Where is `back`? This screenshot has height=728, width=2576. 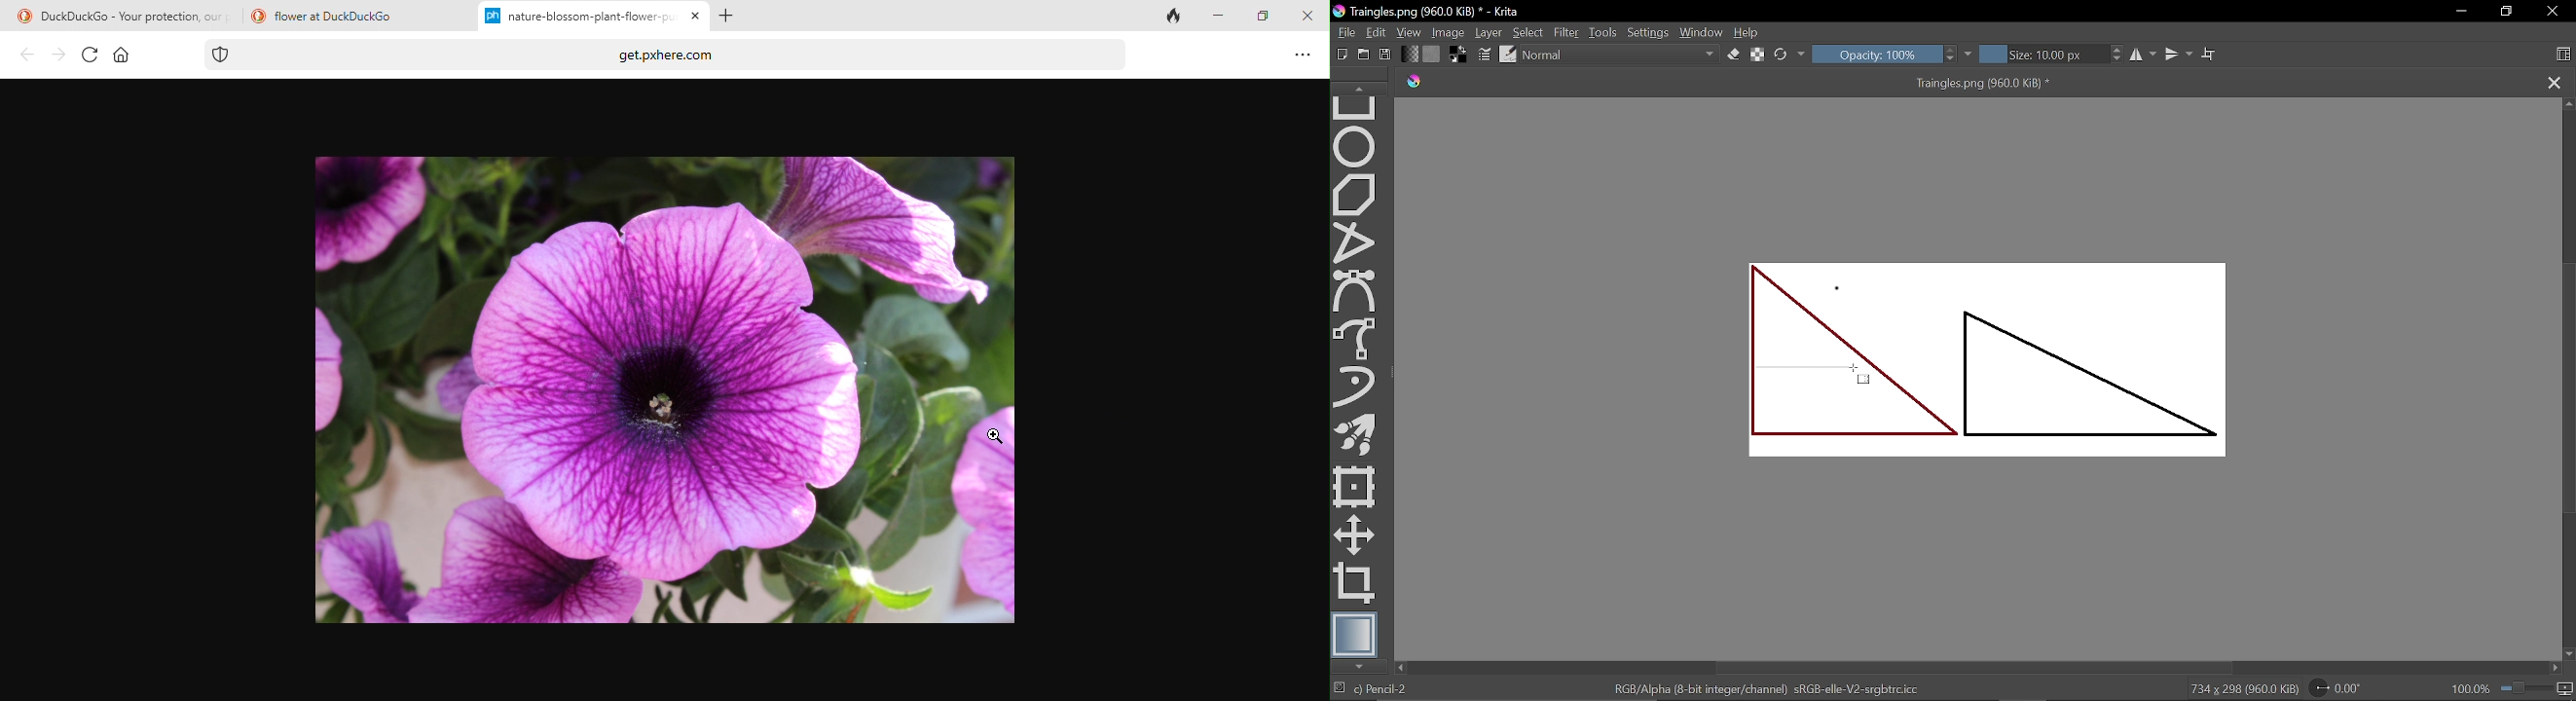 back is located at coordinates (22, 56).